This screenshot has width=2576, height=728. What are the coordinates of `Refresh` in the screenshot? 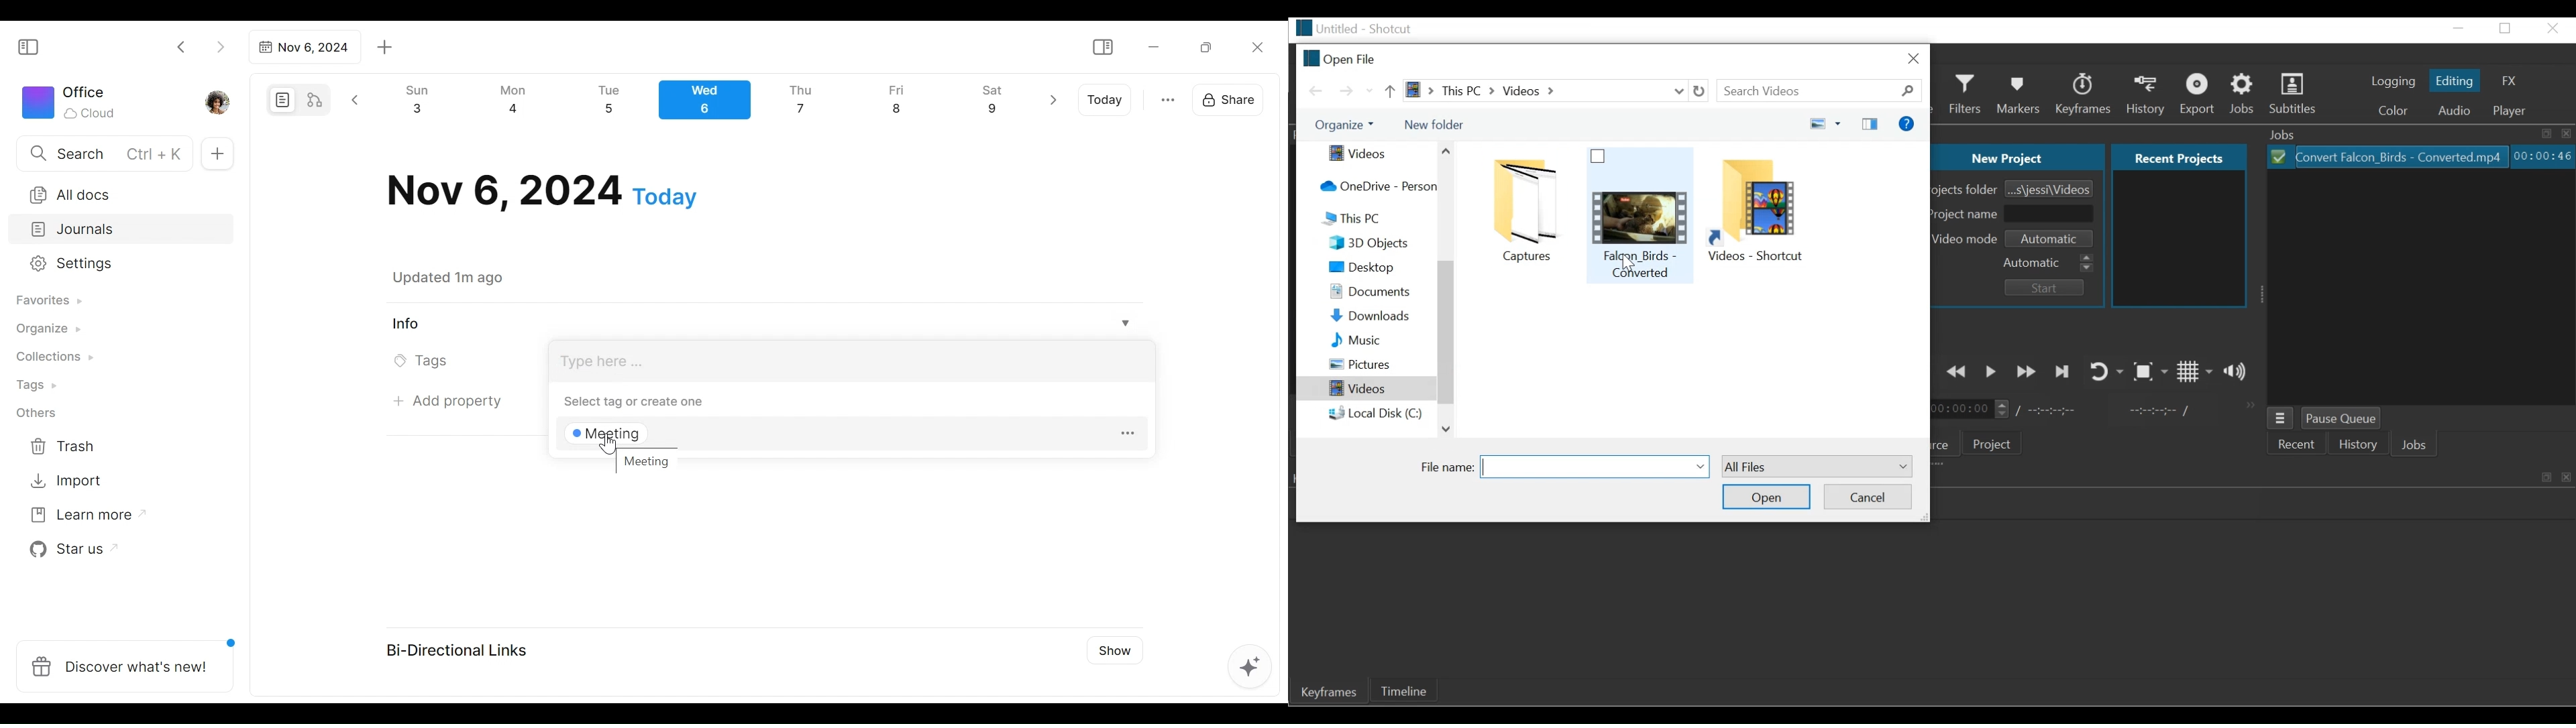 It's located at (1697, 90).